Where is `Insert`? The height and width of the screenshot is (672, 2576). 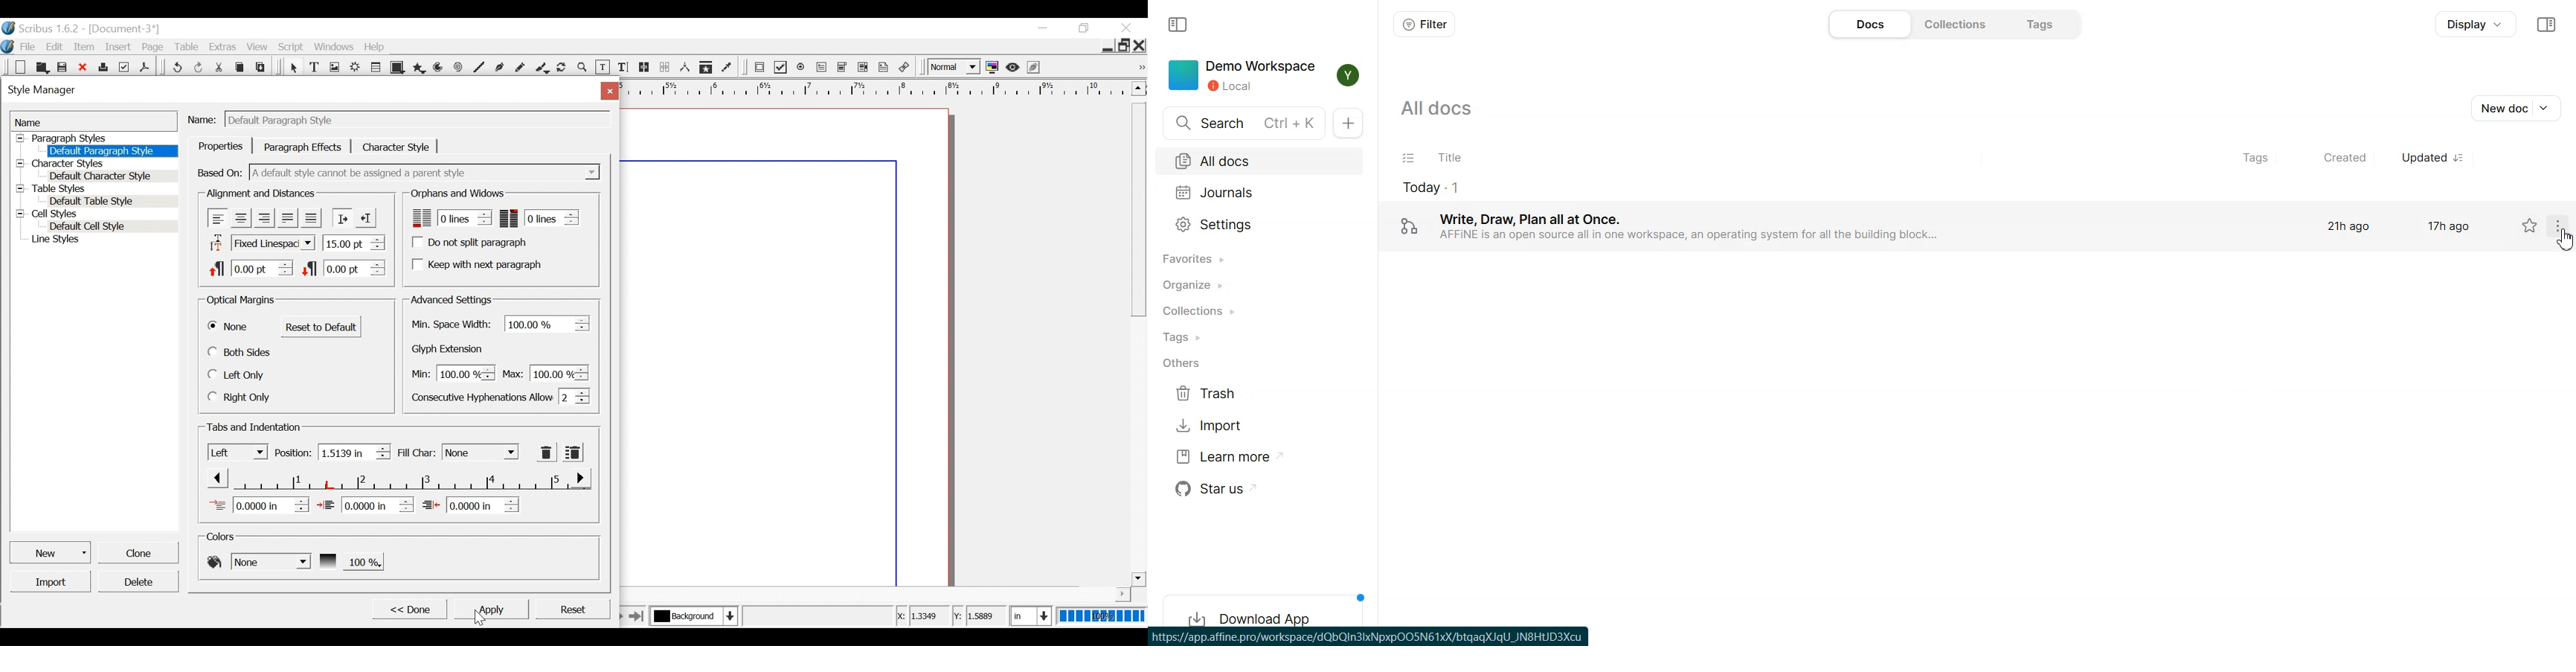 Insert is located at coordinates (120, 46).